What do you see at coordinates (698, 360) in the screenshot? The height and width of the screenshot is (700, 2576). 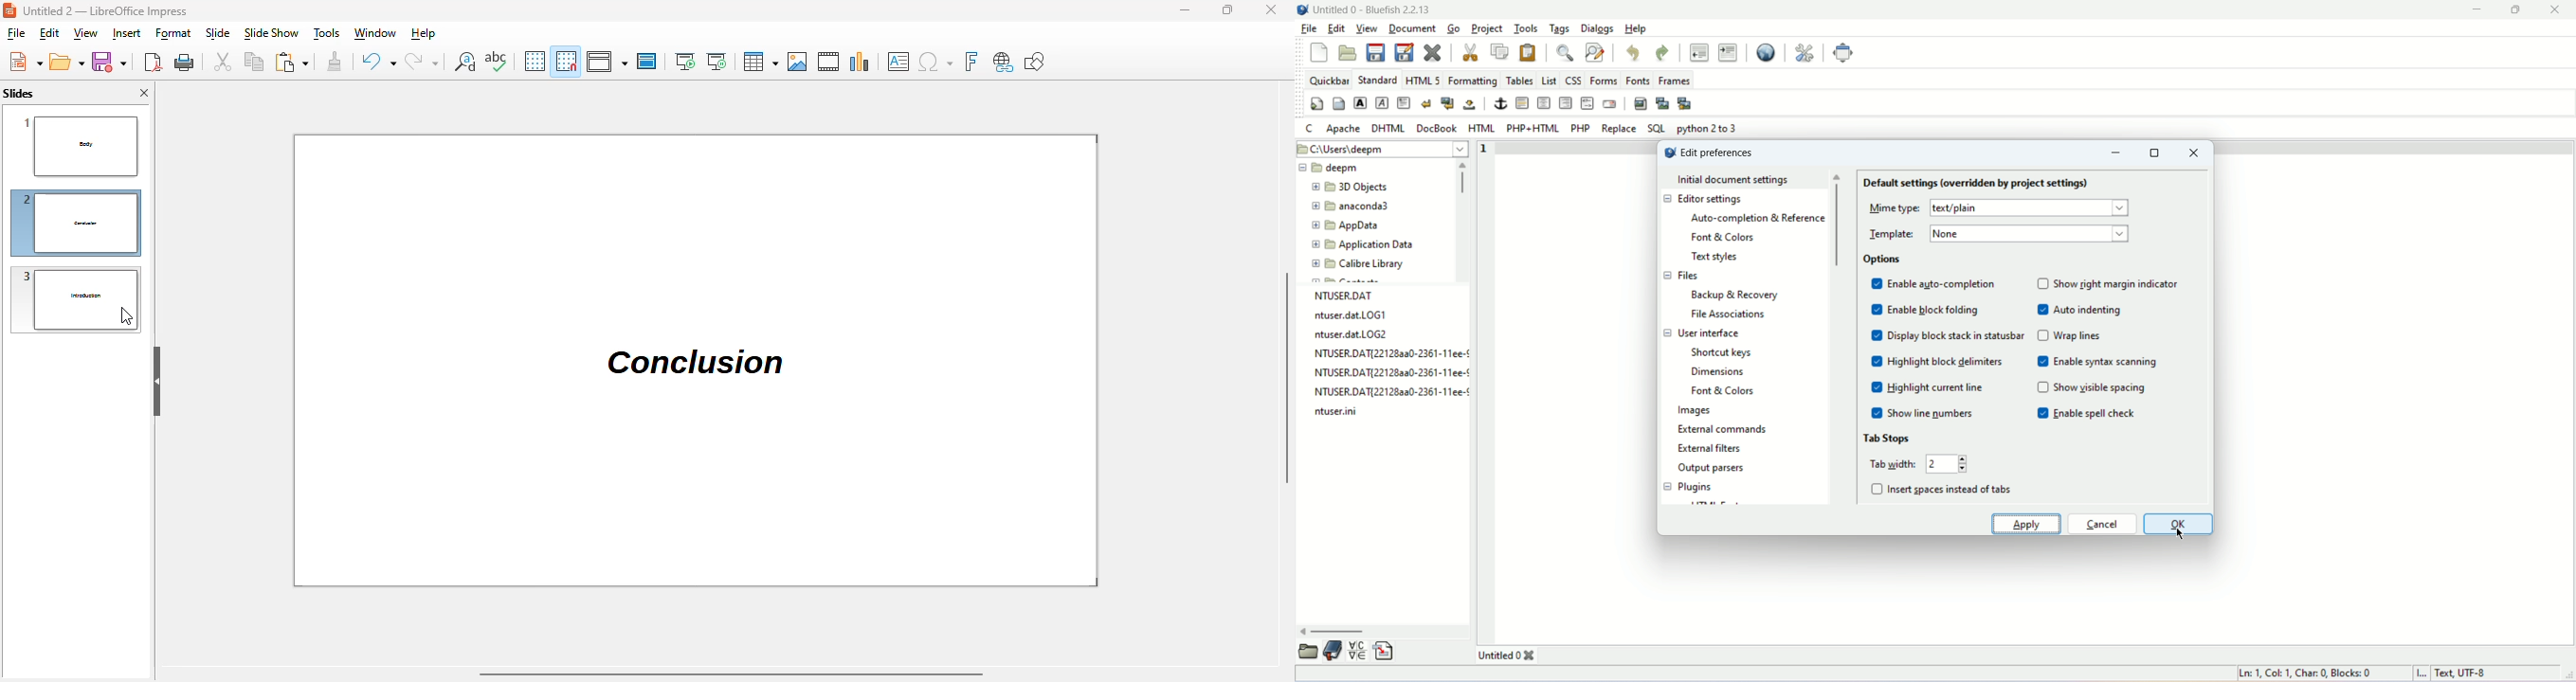 I see `slide 2` at bounding box center [698, 360].